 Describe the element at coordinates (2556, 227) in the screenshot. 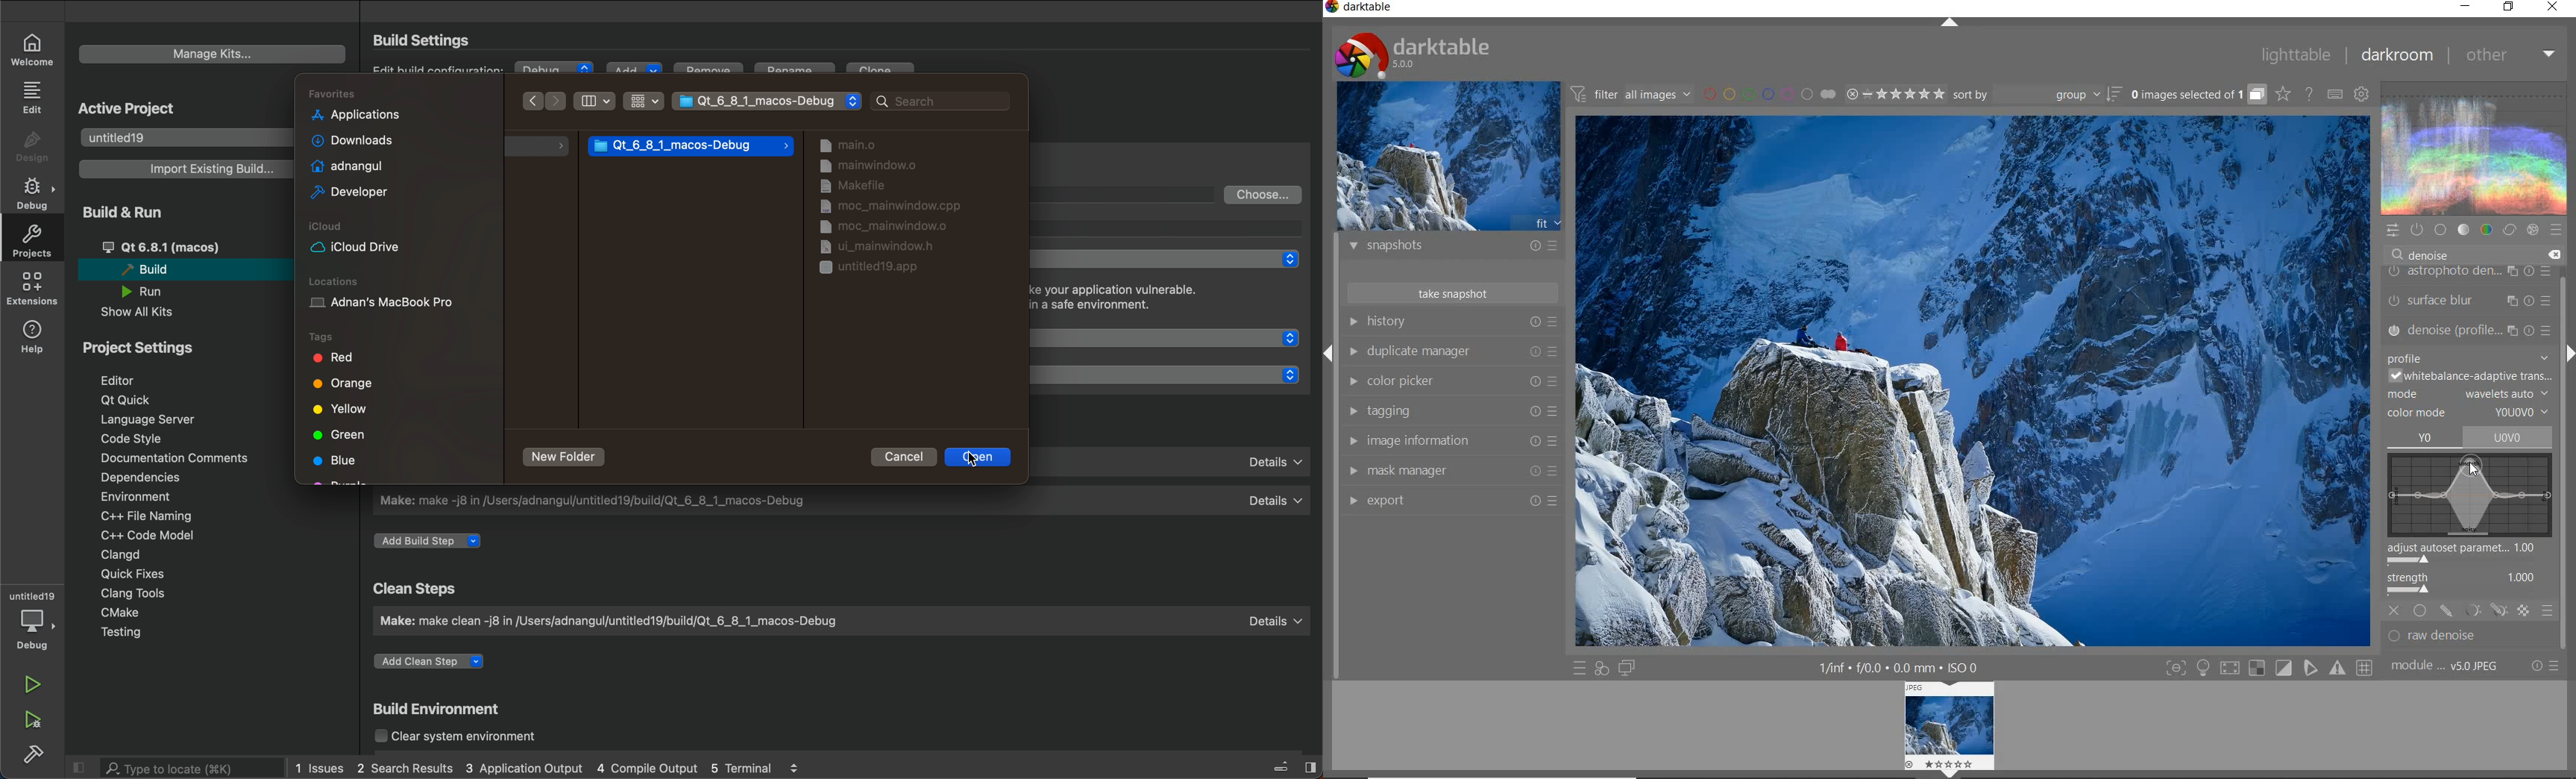

I see `presets` at that location.